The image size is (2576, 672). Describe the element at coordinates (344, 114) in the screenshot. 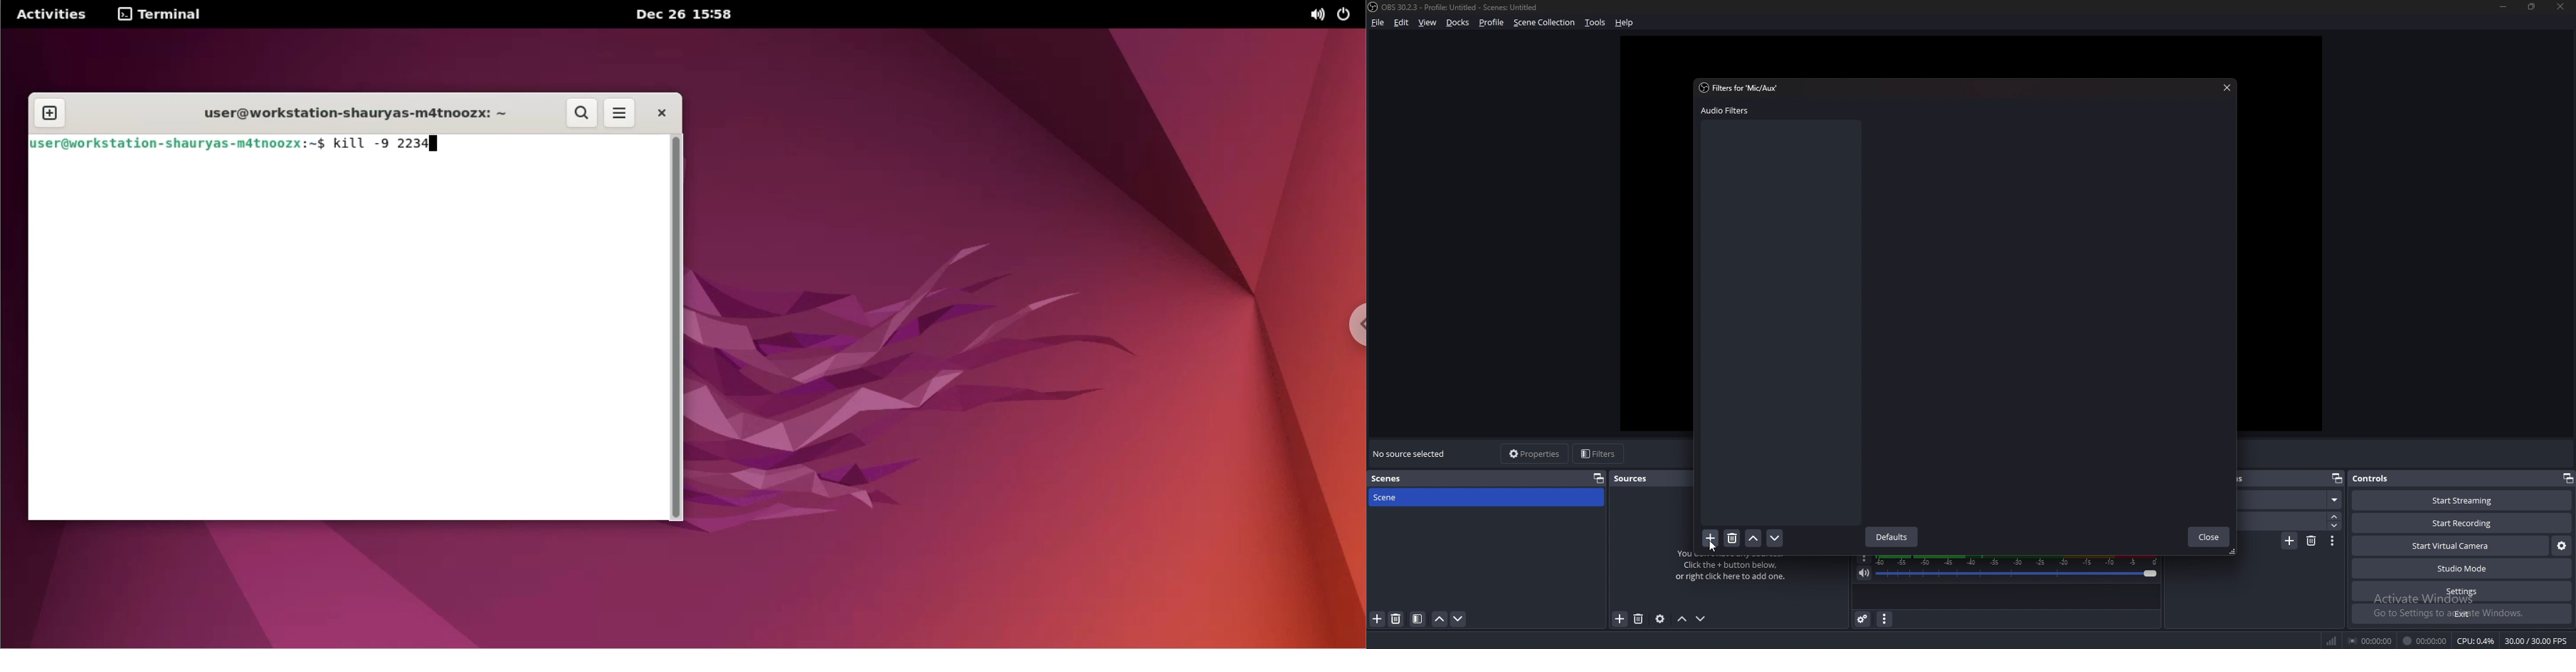

I see `user@workstation-shauryas-m4tnoozx:~` at that location.